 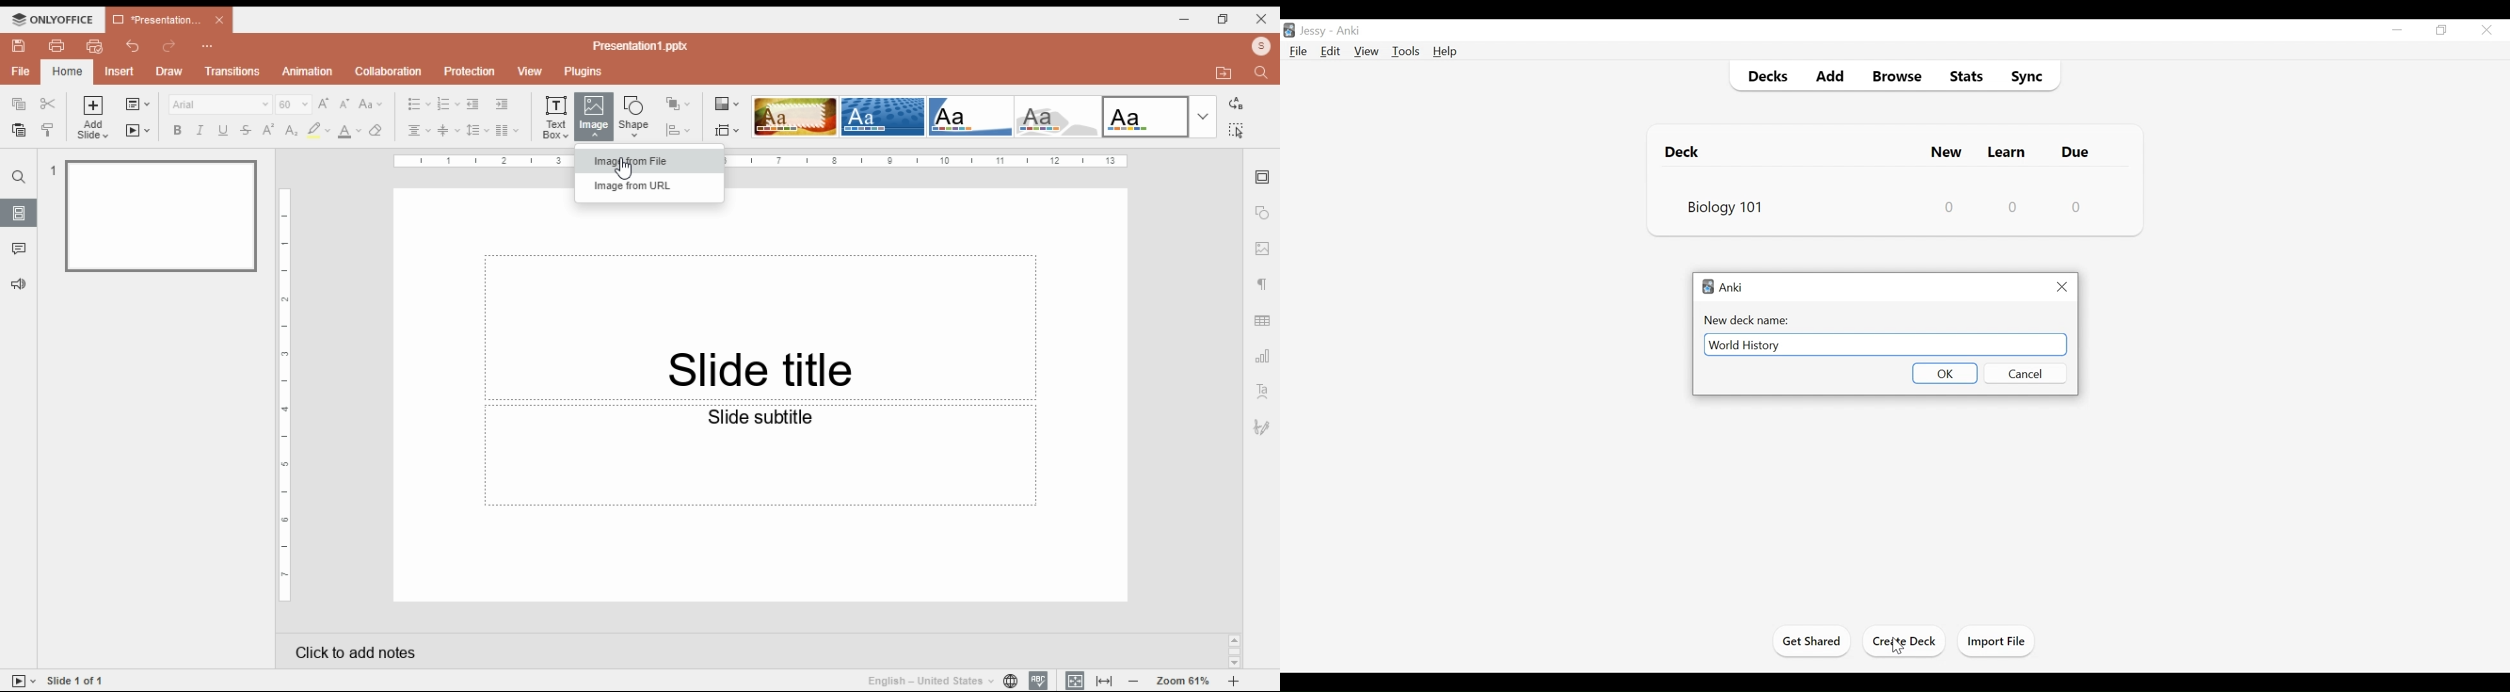 What do you see at coordinates (1406, 51) in the screenshot?
I see `Tools` at bounding box center [1406, 51].